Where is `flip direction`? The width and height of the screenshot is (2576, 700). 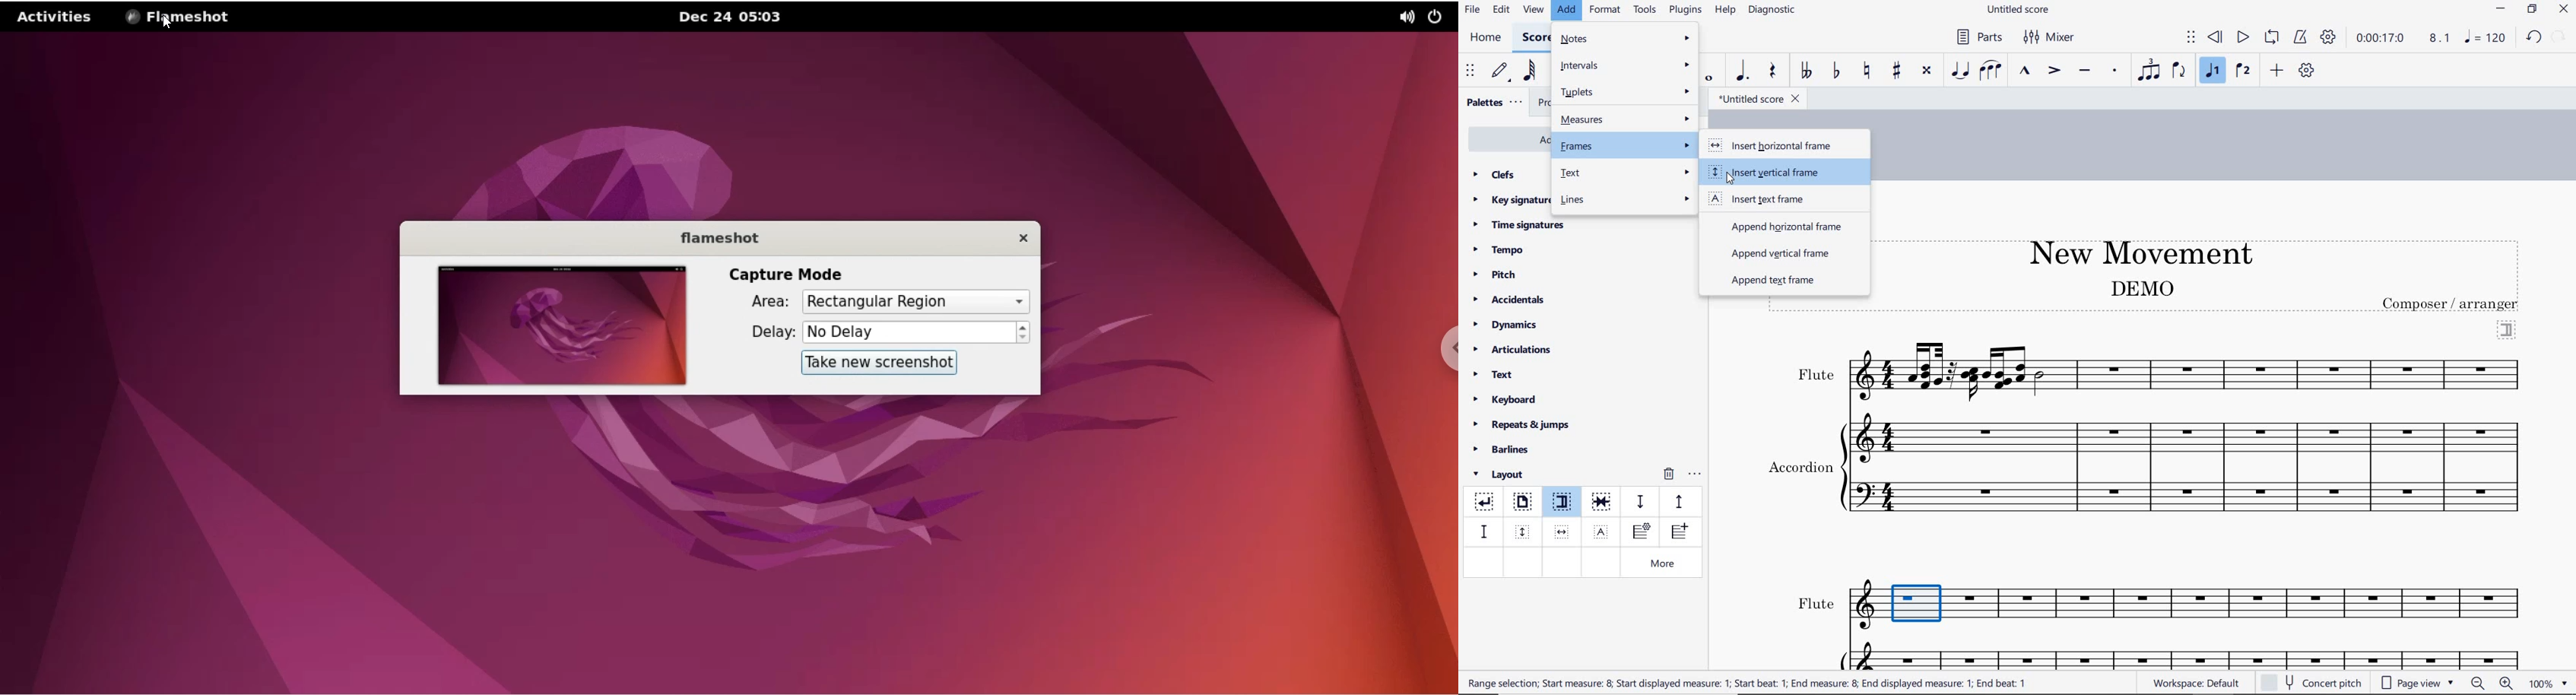
flip direction is located at coordinates (2180, 69).